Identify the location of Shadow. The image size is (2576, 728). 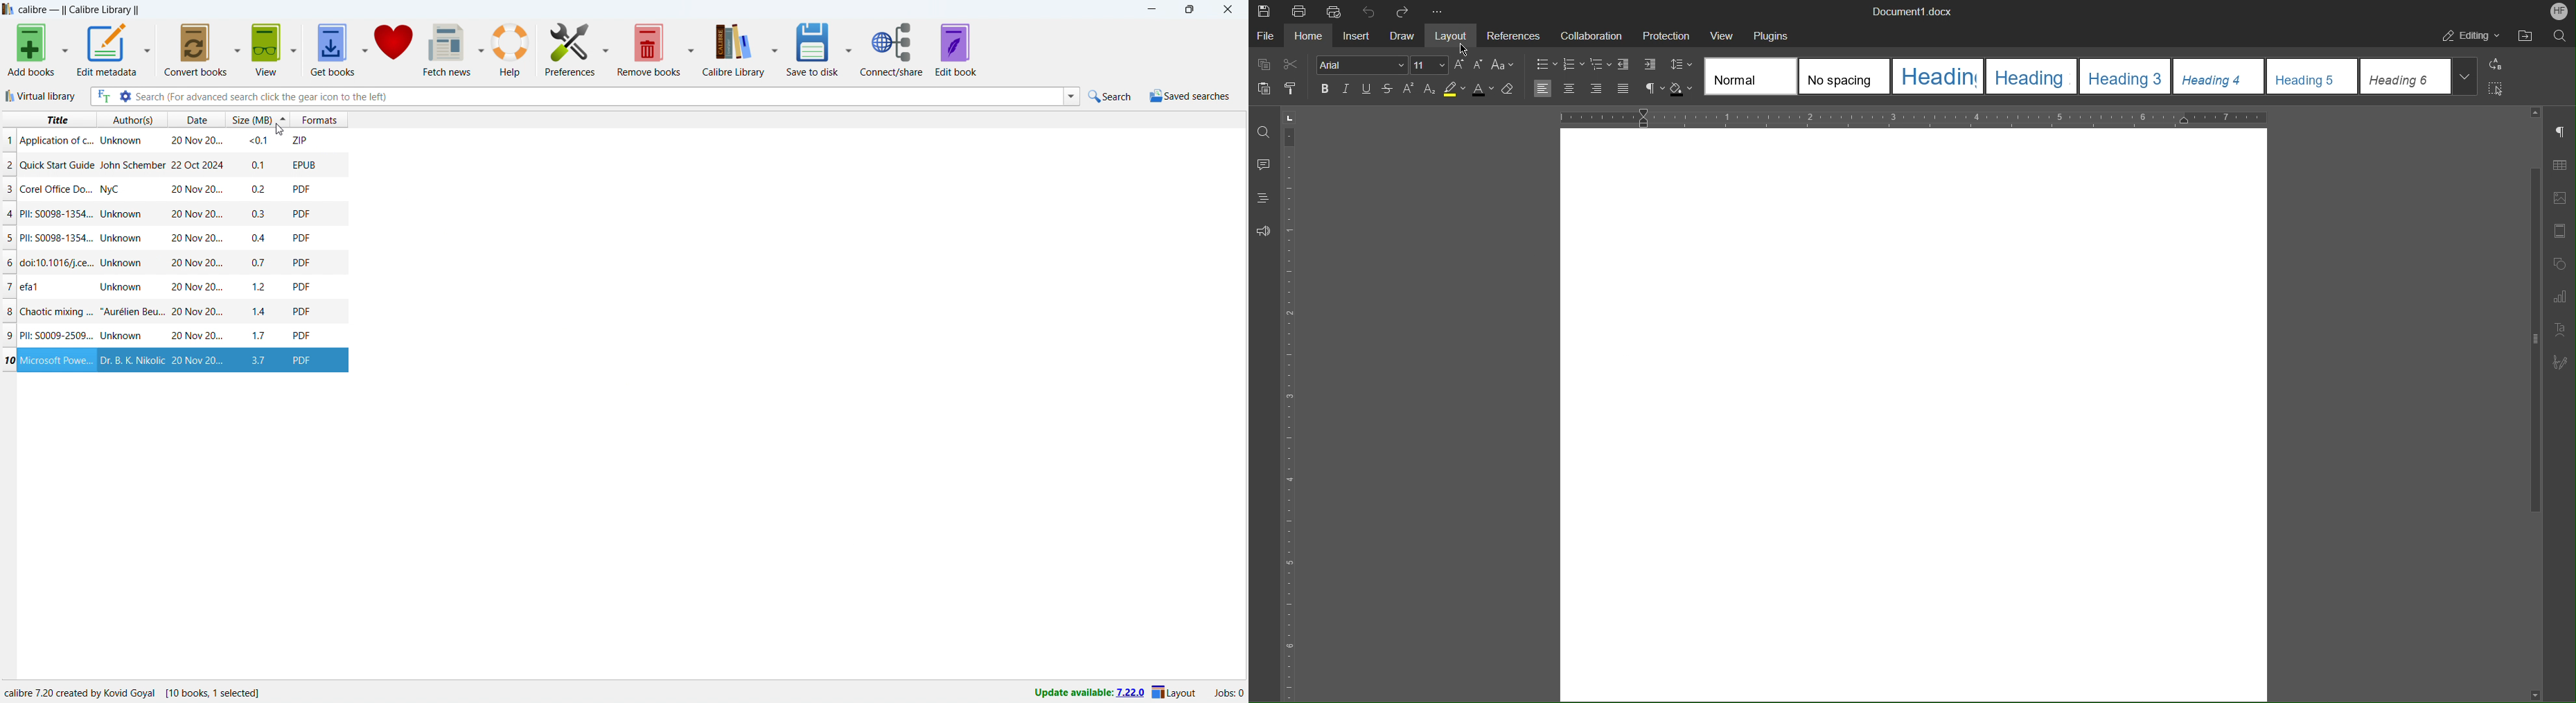
(1683, 89).